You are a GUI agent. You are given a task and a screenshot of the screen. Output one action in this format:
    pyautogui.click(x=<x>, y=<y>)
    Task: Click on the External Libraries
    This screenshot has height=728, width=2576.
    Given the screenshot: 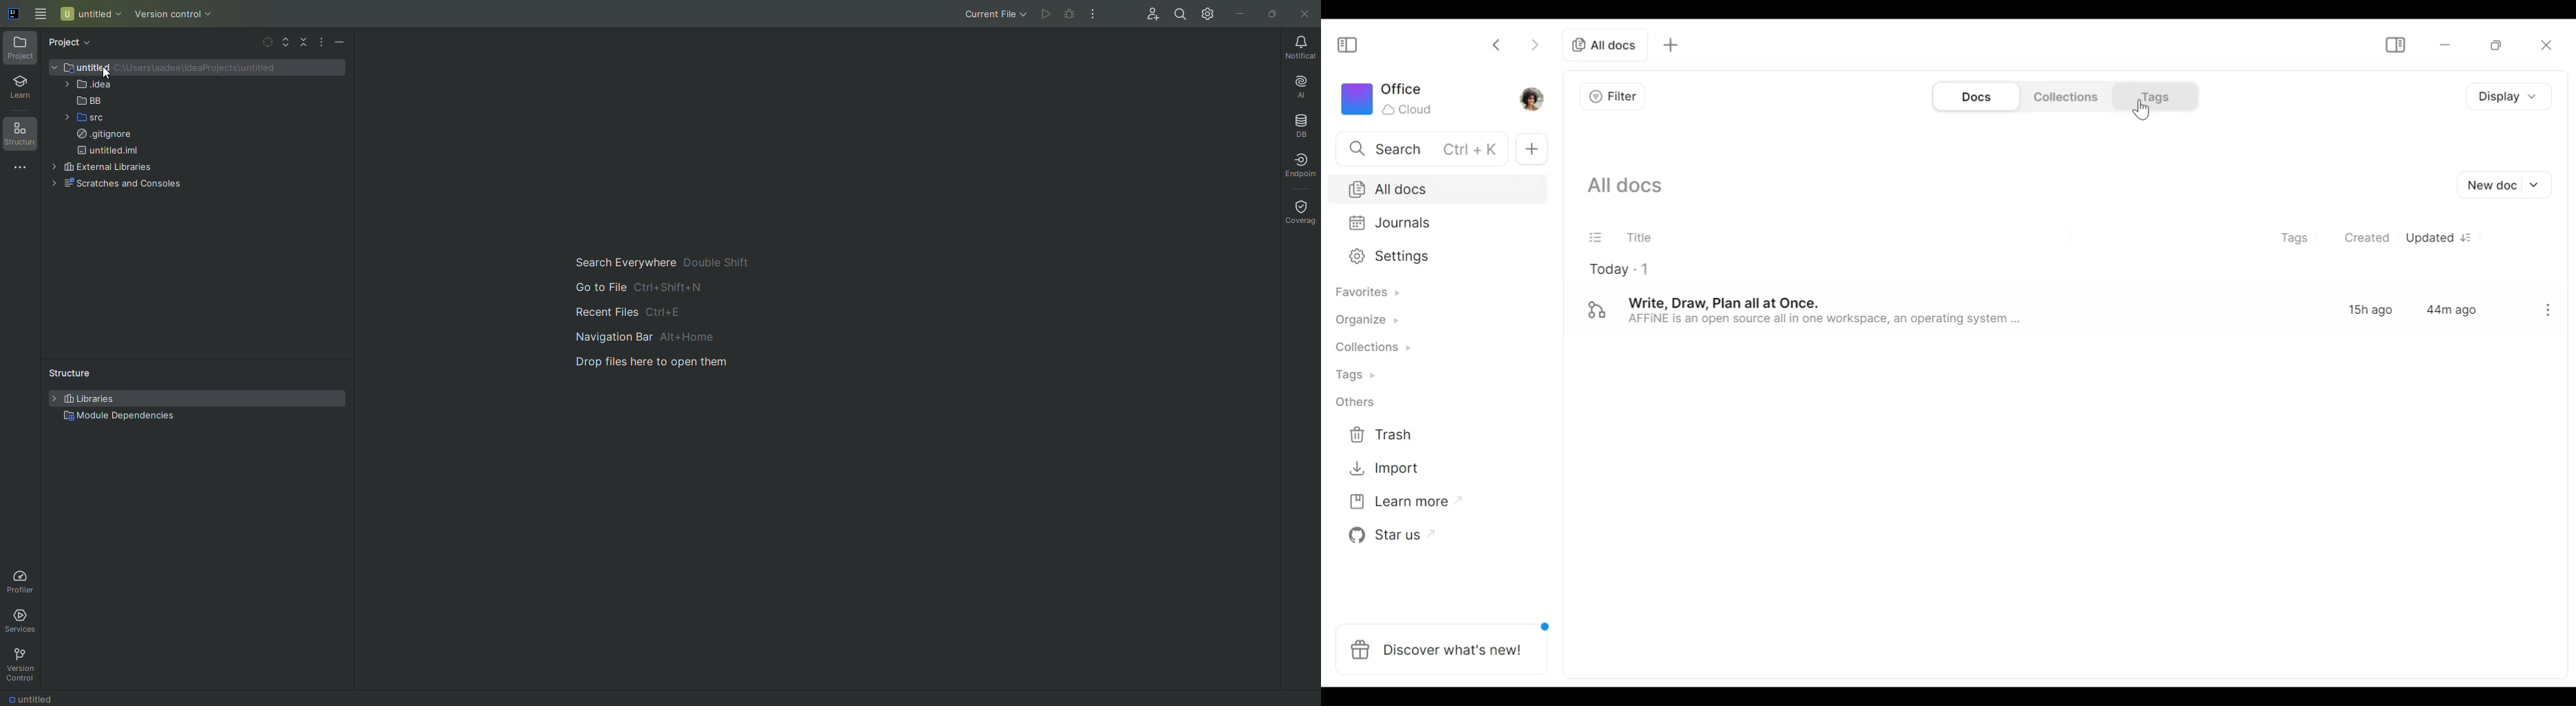 What is the action you would take?
    pyautogui.click(x=100, y=167)
    